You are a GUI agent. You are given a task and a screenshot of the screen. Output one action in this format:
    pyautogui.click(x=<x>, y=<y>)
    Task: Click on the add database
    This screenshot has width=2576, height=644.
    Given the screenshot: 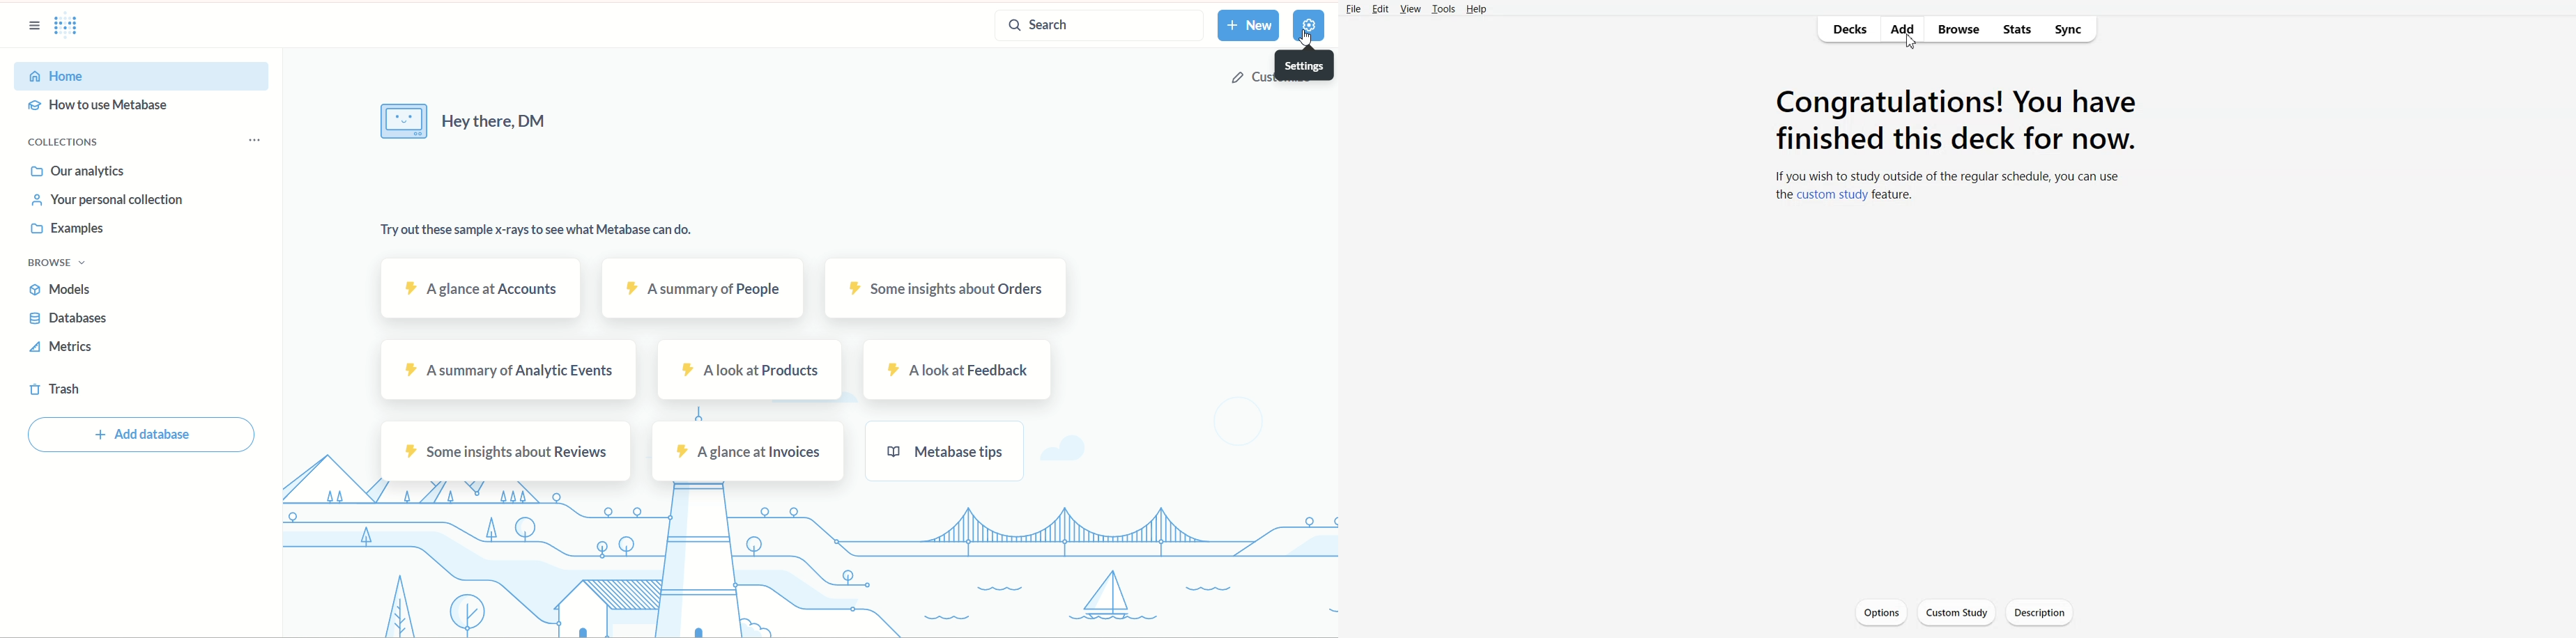 What is the action you would take?
    pyautogui.click(x=143, y=435)
    